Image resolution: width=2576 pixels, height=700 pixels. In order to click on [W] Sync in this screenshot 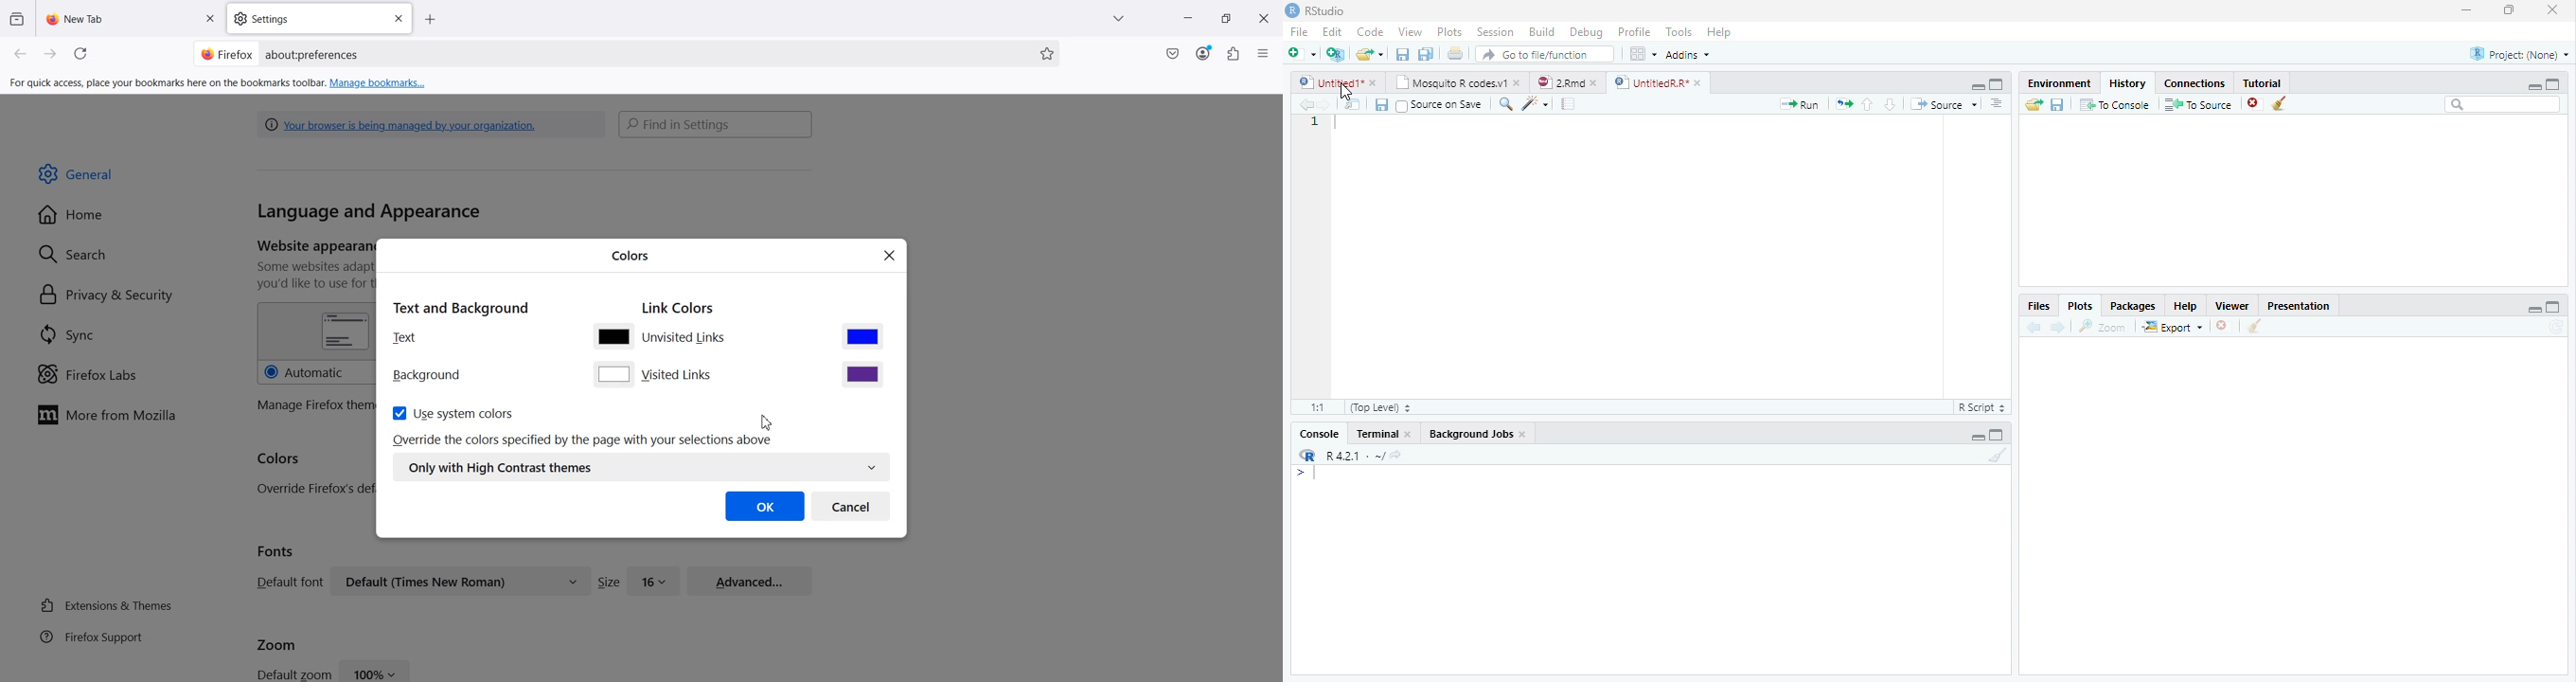, I will do `click(65, 334)`.